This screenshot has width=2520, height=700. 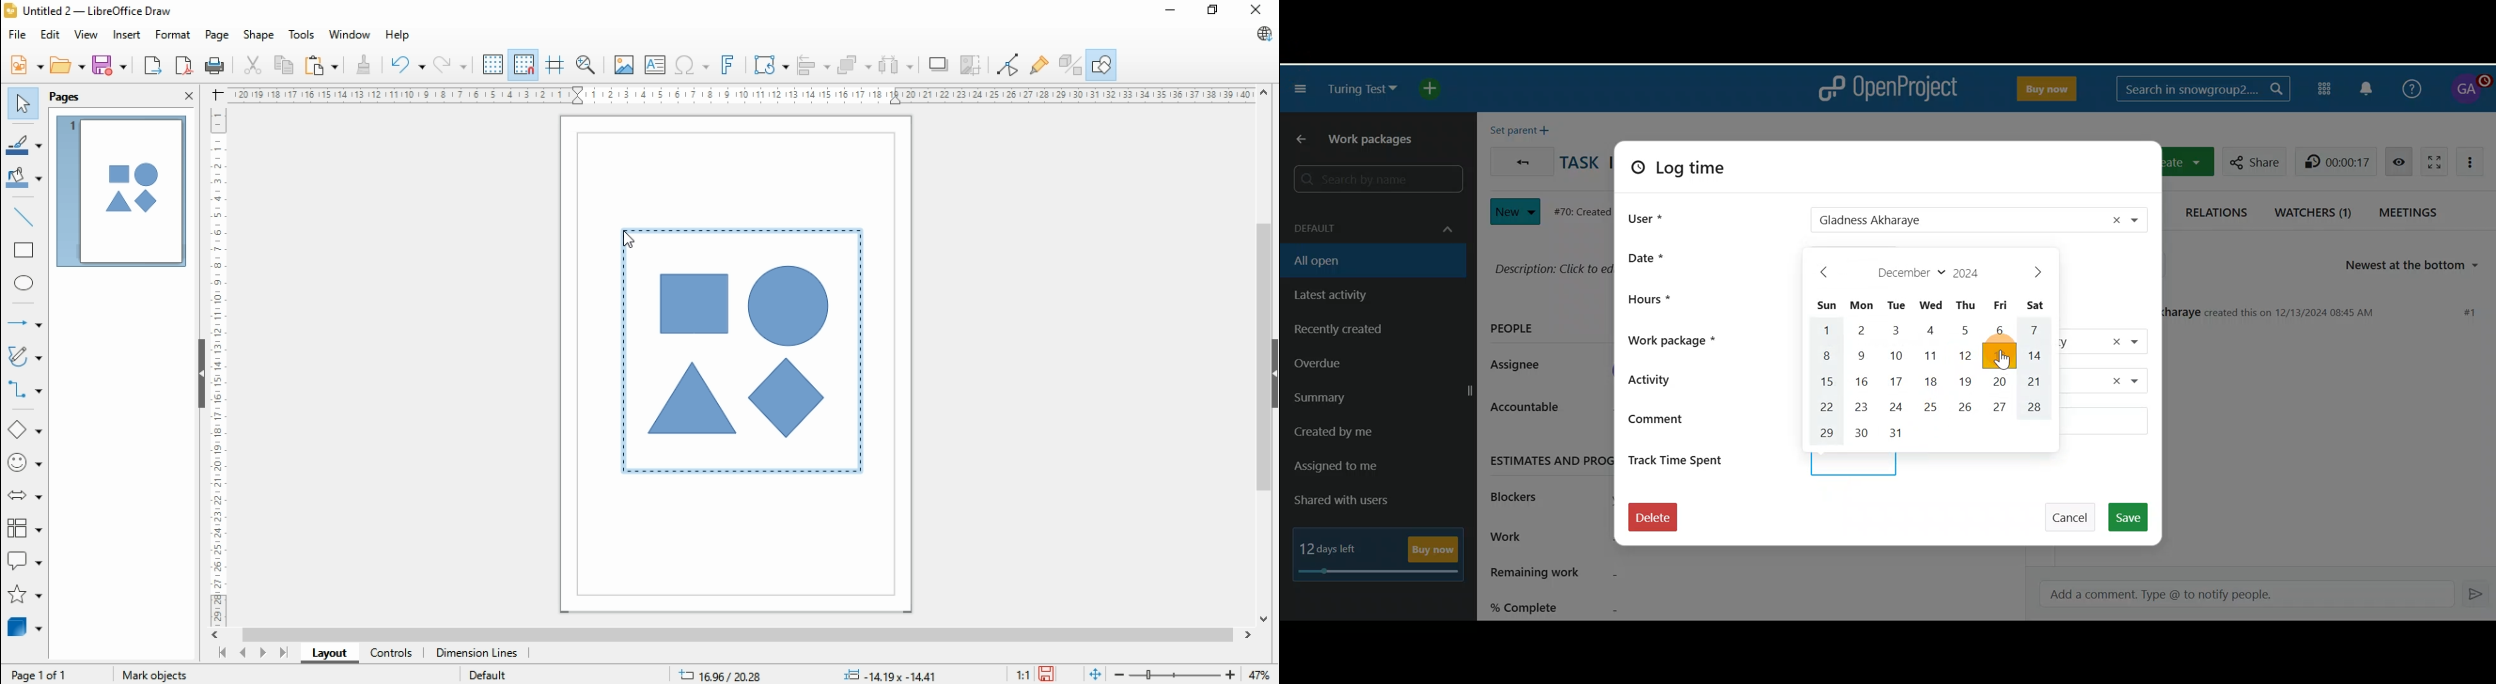 I want to click on transformation, so click(x=771, y=64).